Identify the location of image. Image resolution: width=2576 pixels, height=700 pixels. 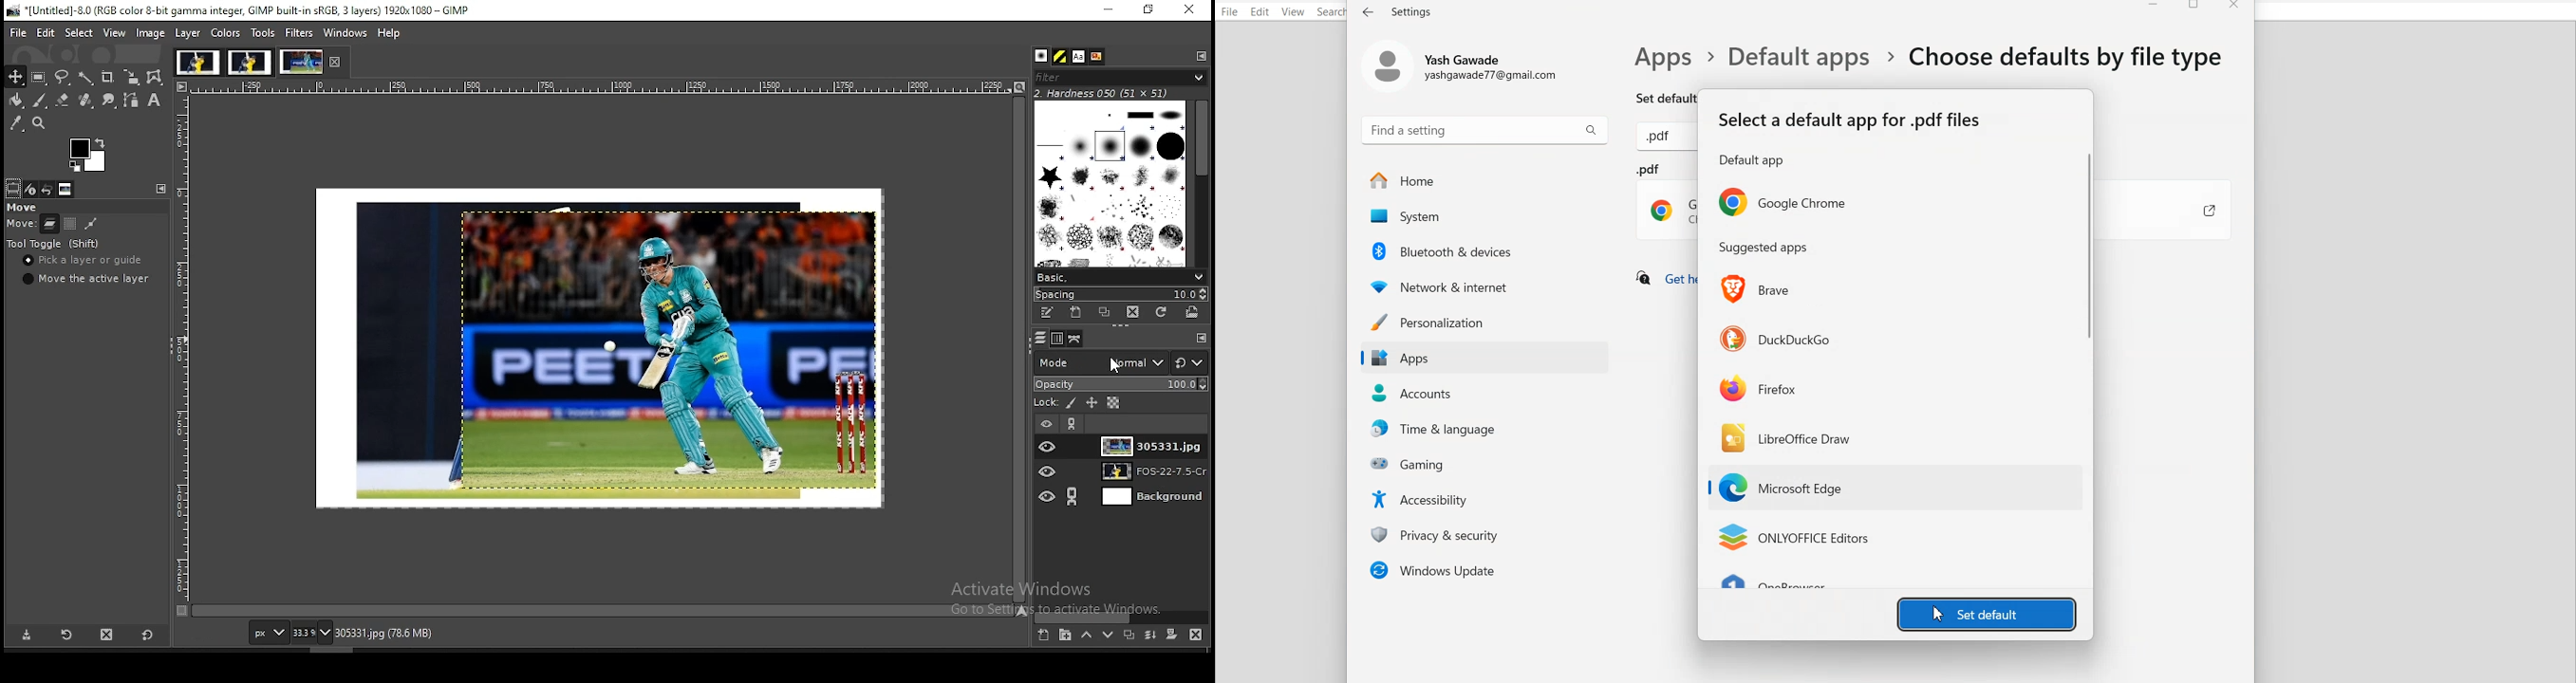
(301, 60).